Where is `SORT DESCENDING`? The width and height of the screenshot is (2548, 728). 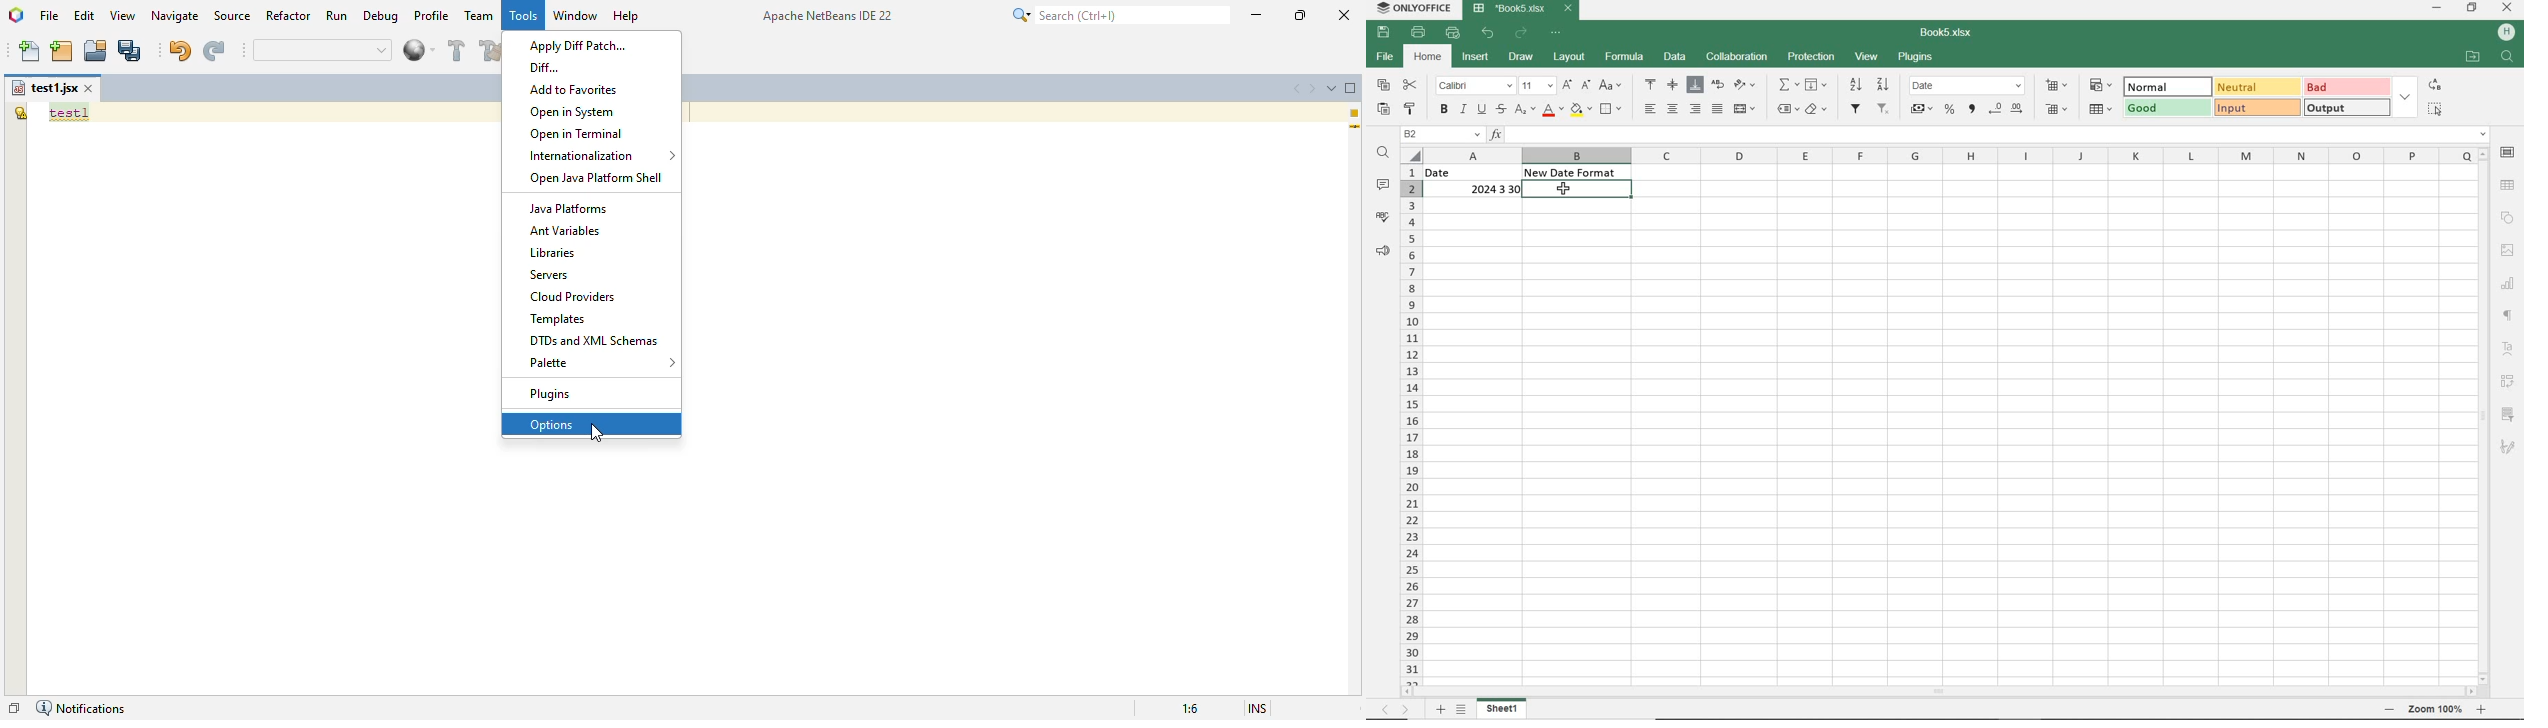
SORT DESCENDING is located at coordinates (1883, 85).